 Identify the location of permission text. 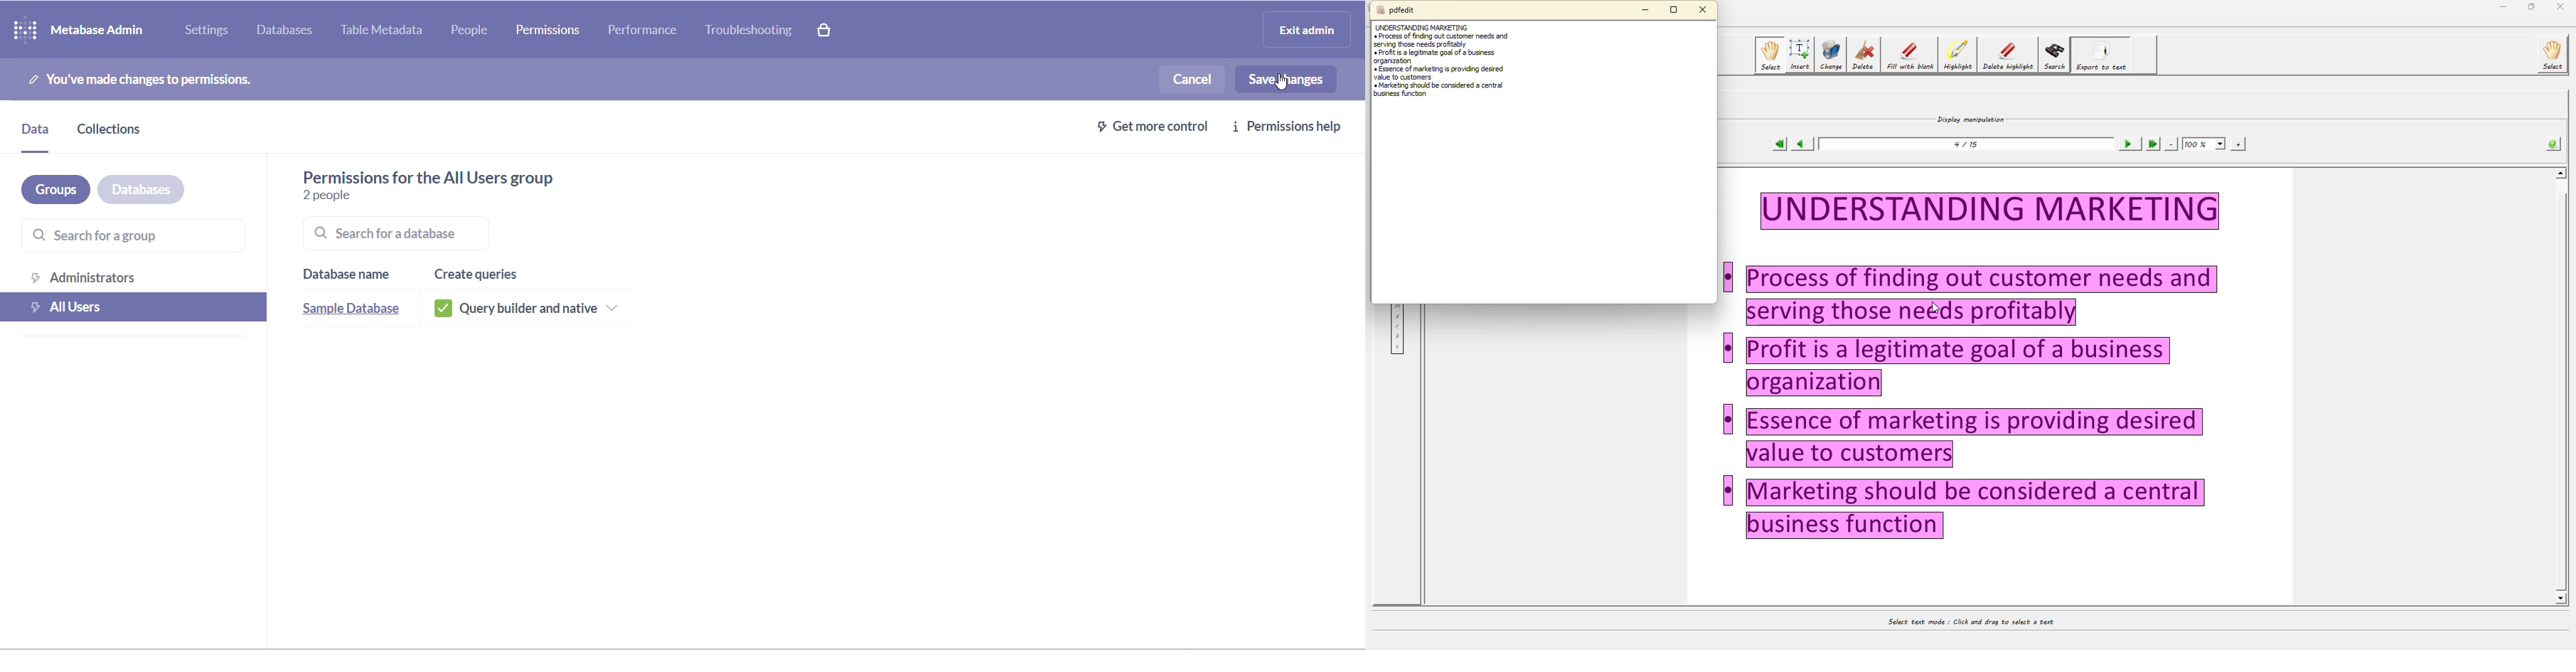
(169, 77).